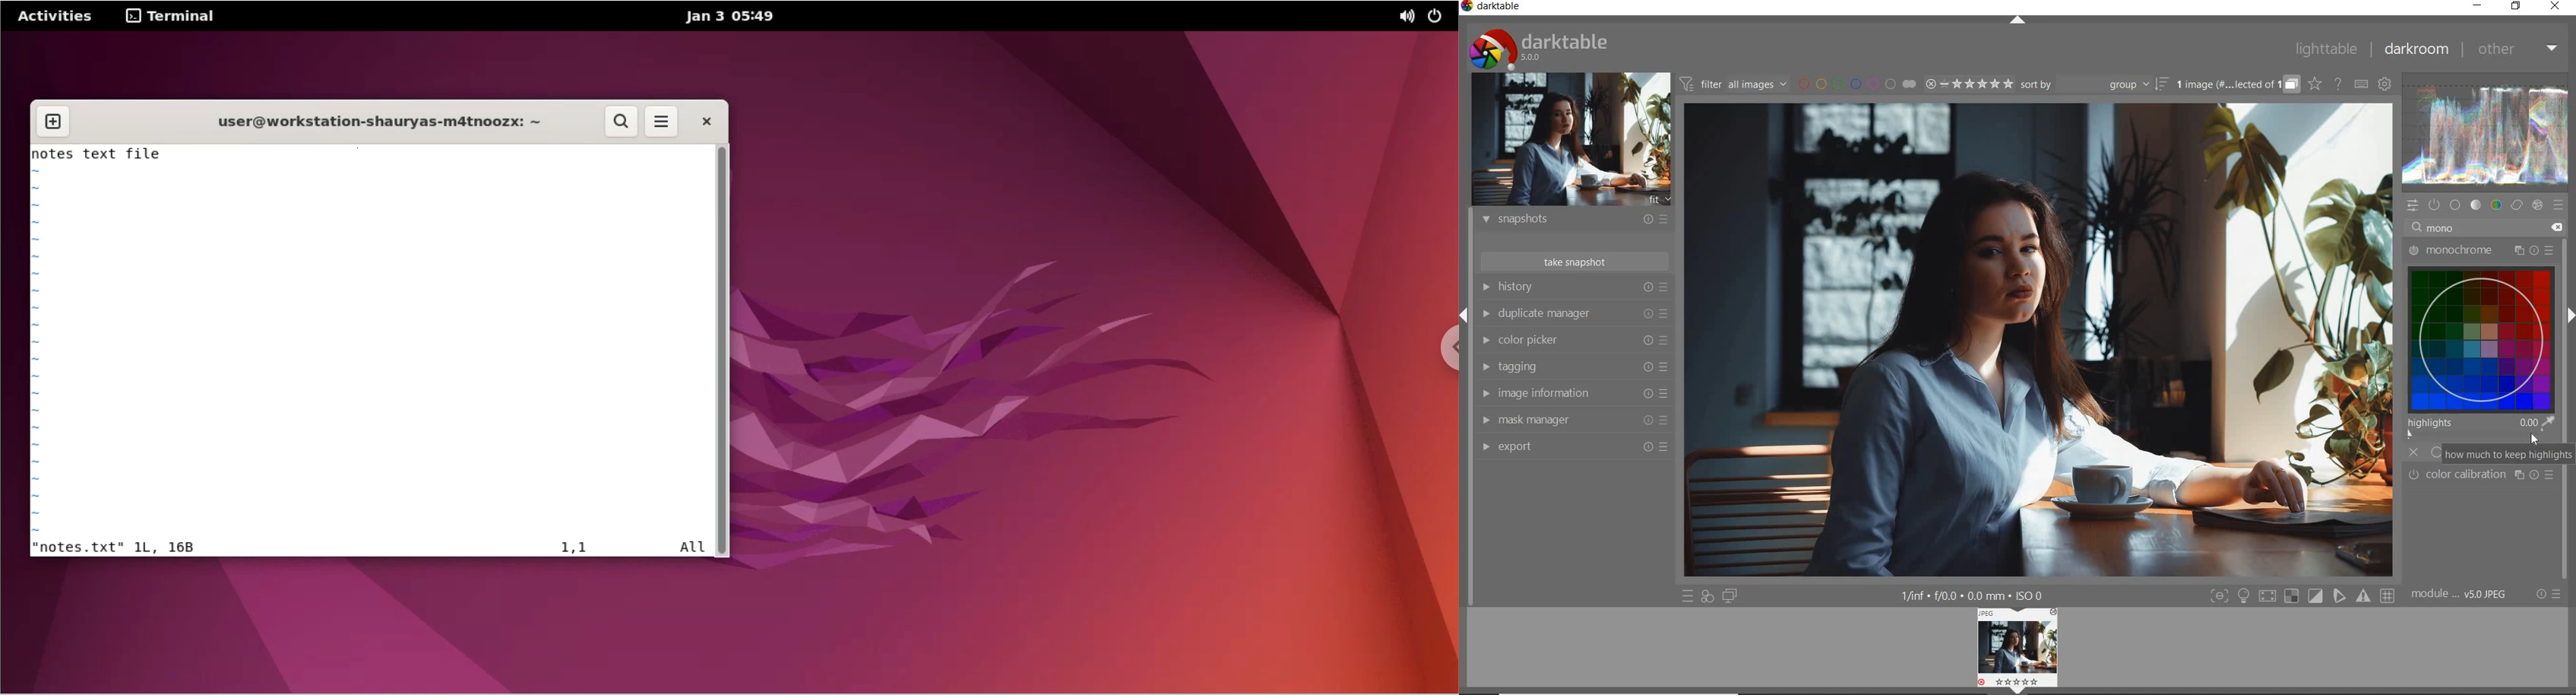  Describe the element at coordinates (2570, 316) in the screenshot. I see `Expand/Collapse` at that location.